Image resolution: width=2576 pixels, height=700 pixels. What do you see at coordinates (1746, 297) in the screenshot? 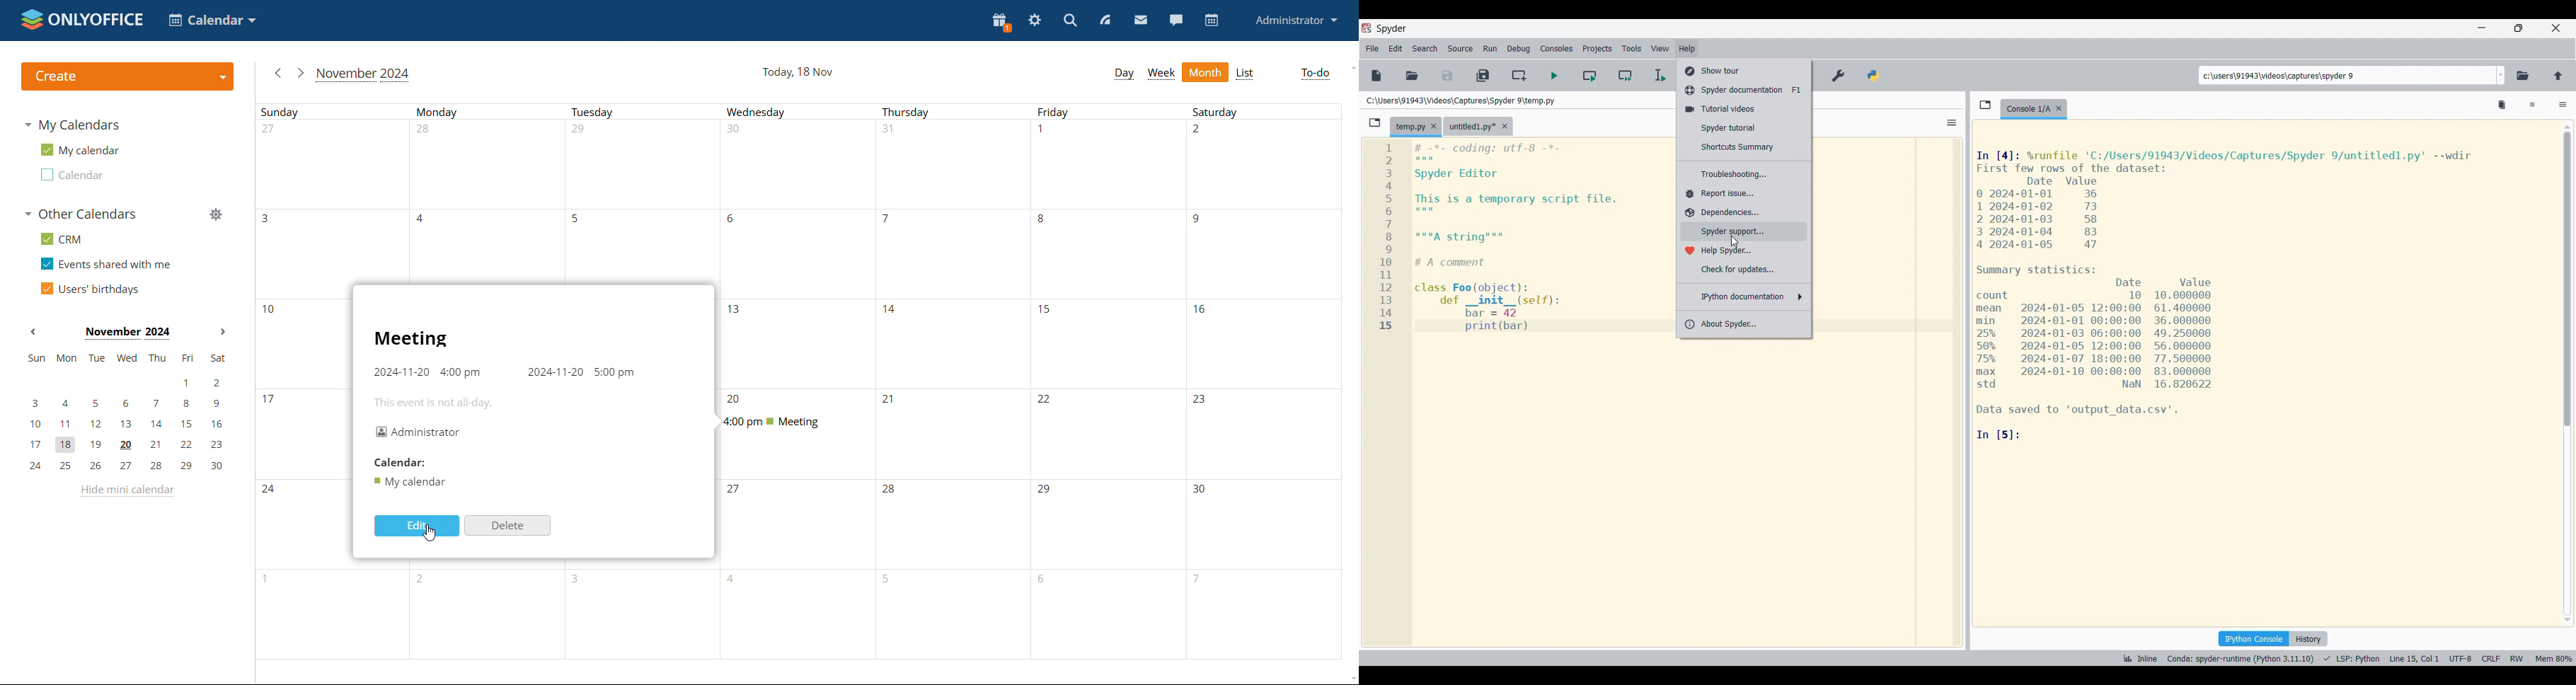
I see `IPython documentation options` at bounding box center [1746, 297].